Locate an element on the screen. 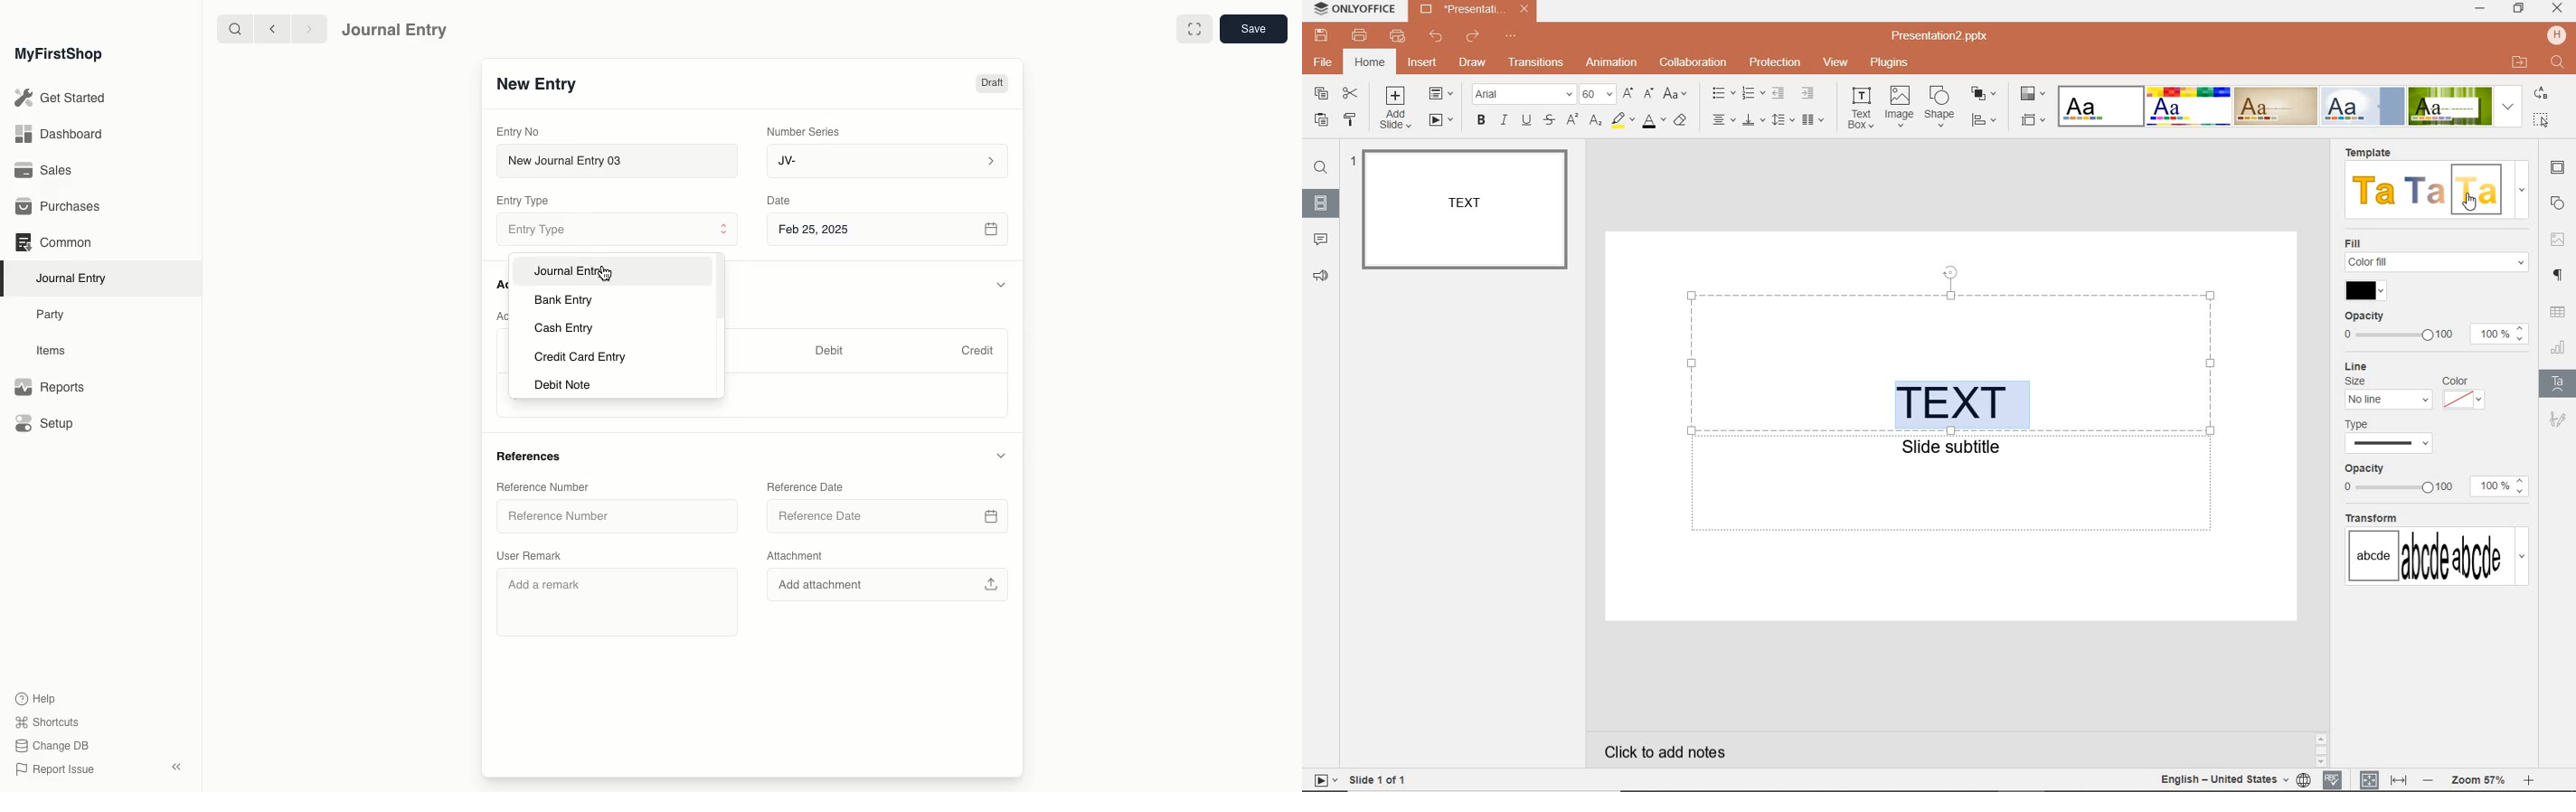 The height and width of the screenshot is (812, 2576). Reference Number is located at coordinates (543, 486).